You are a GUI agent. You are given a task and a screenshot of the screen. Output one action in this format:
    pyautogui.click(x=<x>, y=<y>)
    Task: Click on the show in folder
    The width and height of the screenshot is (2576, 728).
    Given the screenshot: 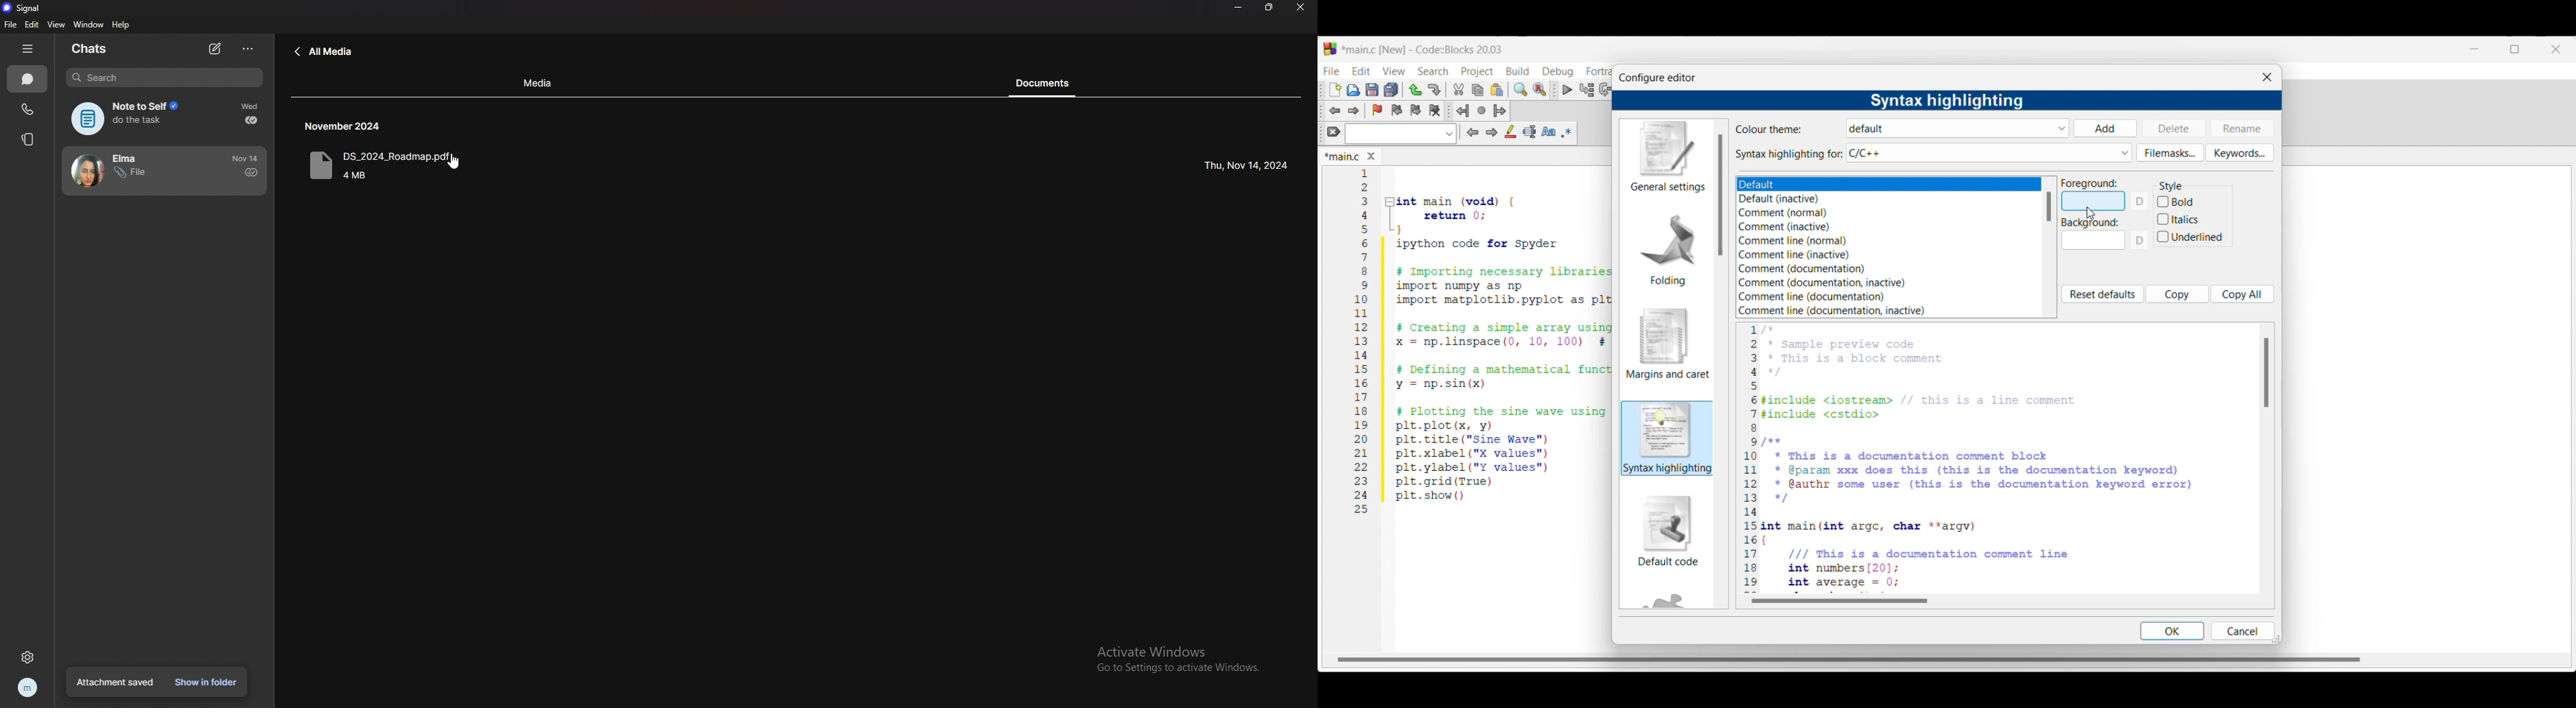 What is the action you would take?
    pyautogui.click(x=209, y=682)
    